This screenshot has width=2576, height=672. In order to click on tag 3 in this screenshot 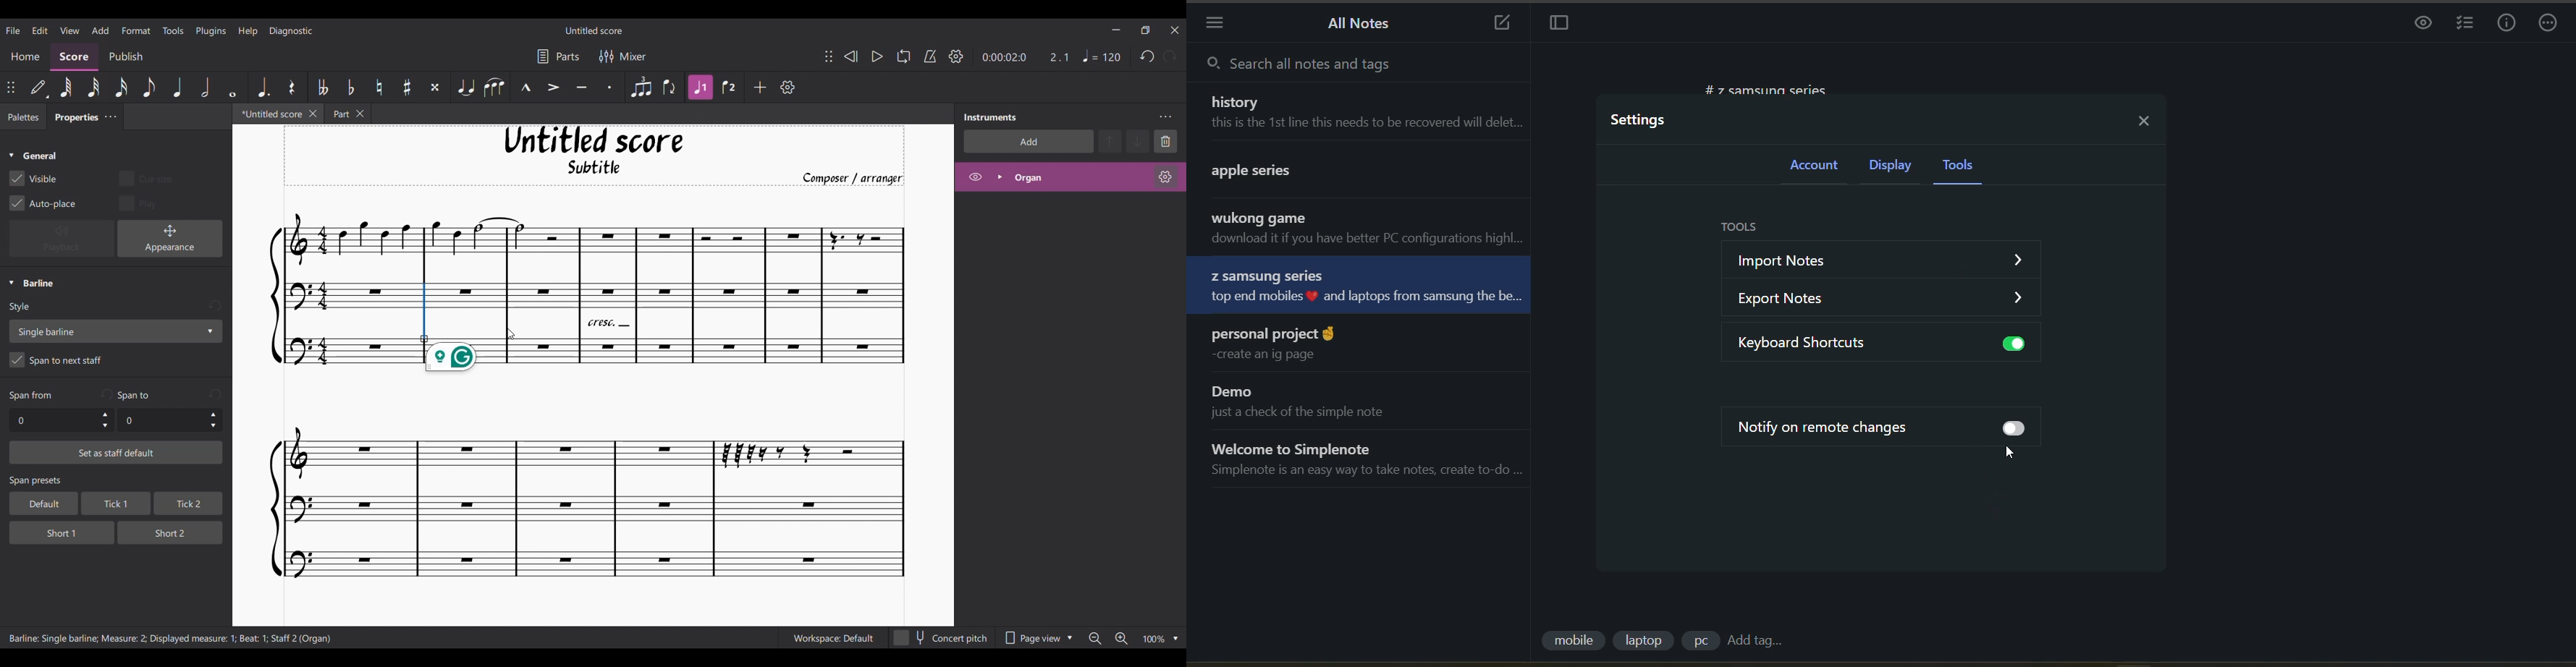, I will do `click(1697, 643)`.